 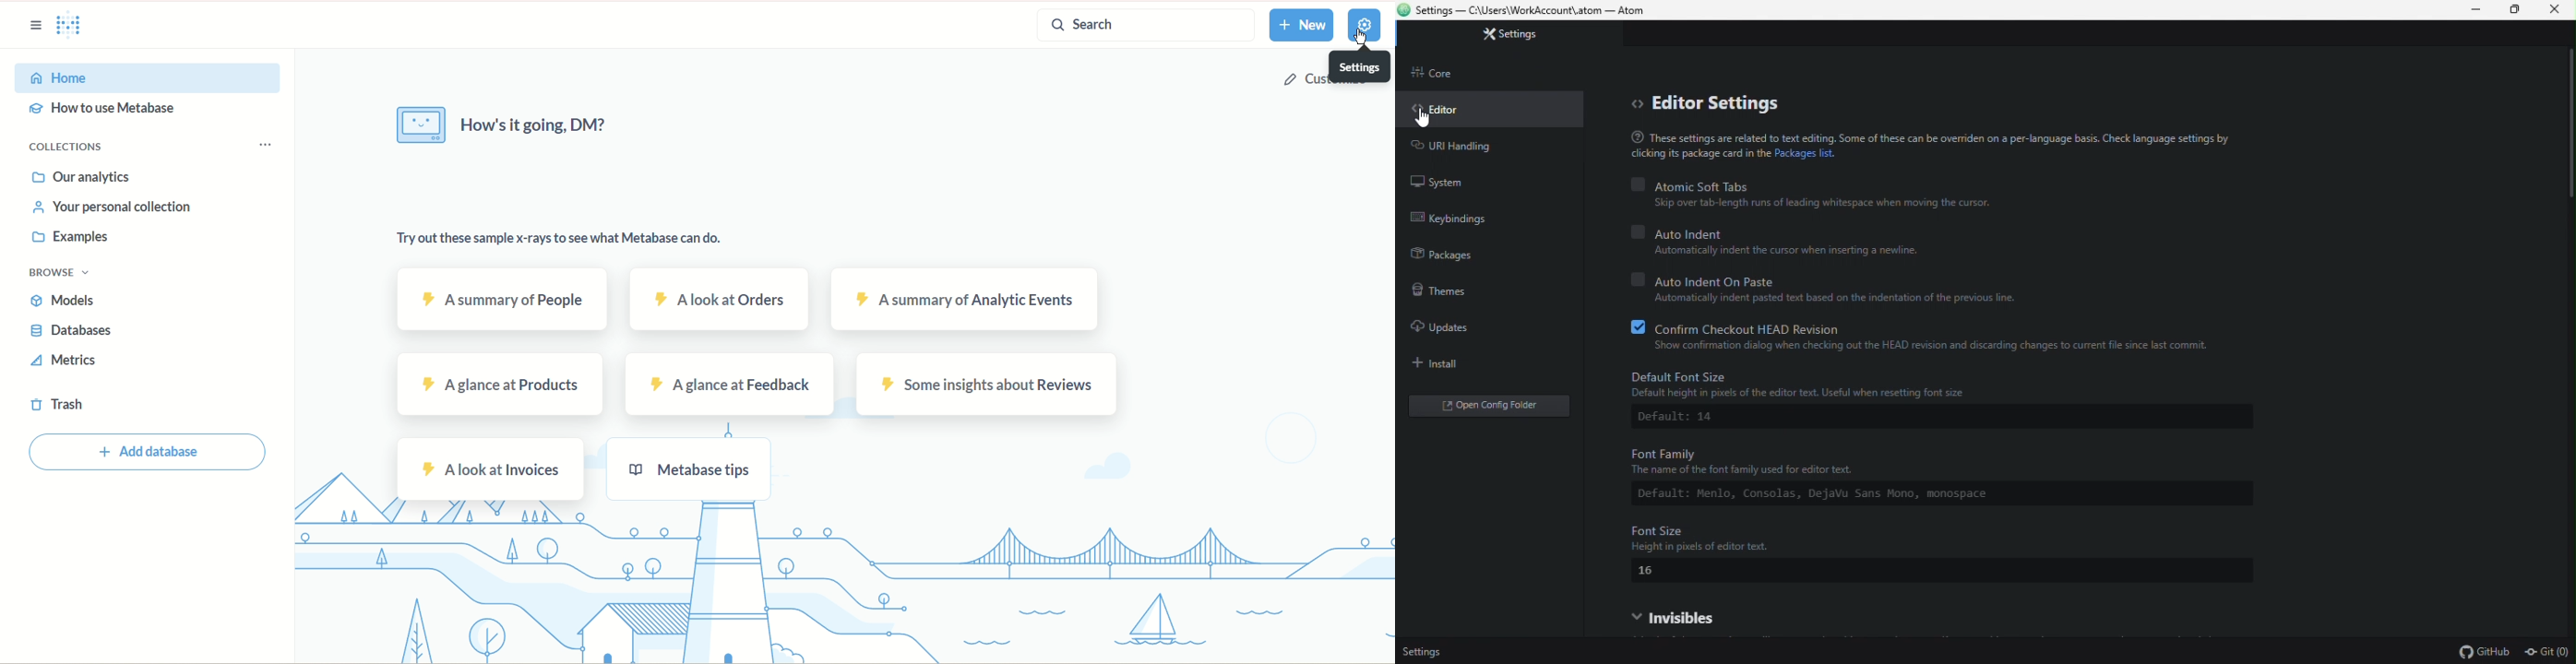 I want to click on Install , so click(x=1446, y=364).